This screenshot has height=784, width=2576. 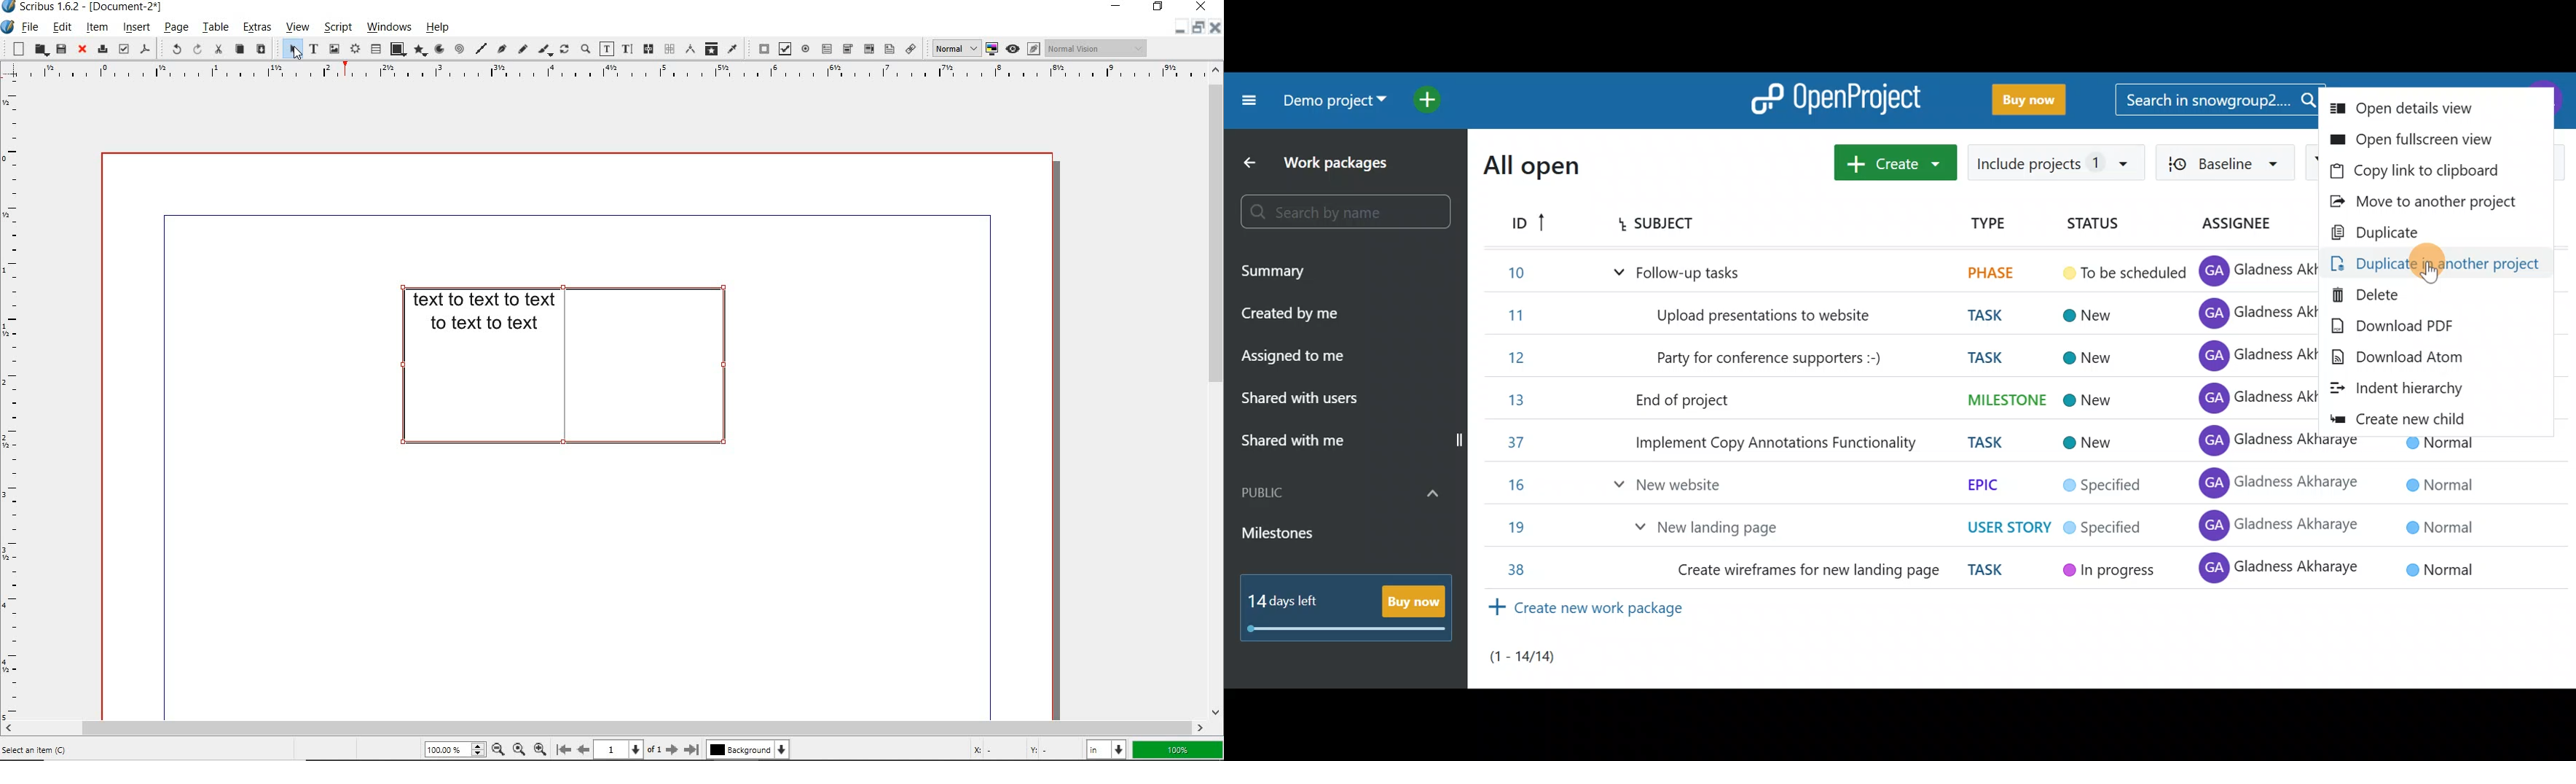 What do you see at coordinates (2228, 229) in the screenshot?
I see `Assignee` at bounding box center [2228, 229].